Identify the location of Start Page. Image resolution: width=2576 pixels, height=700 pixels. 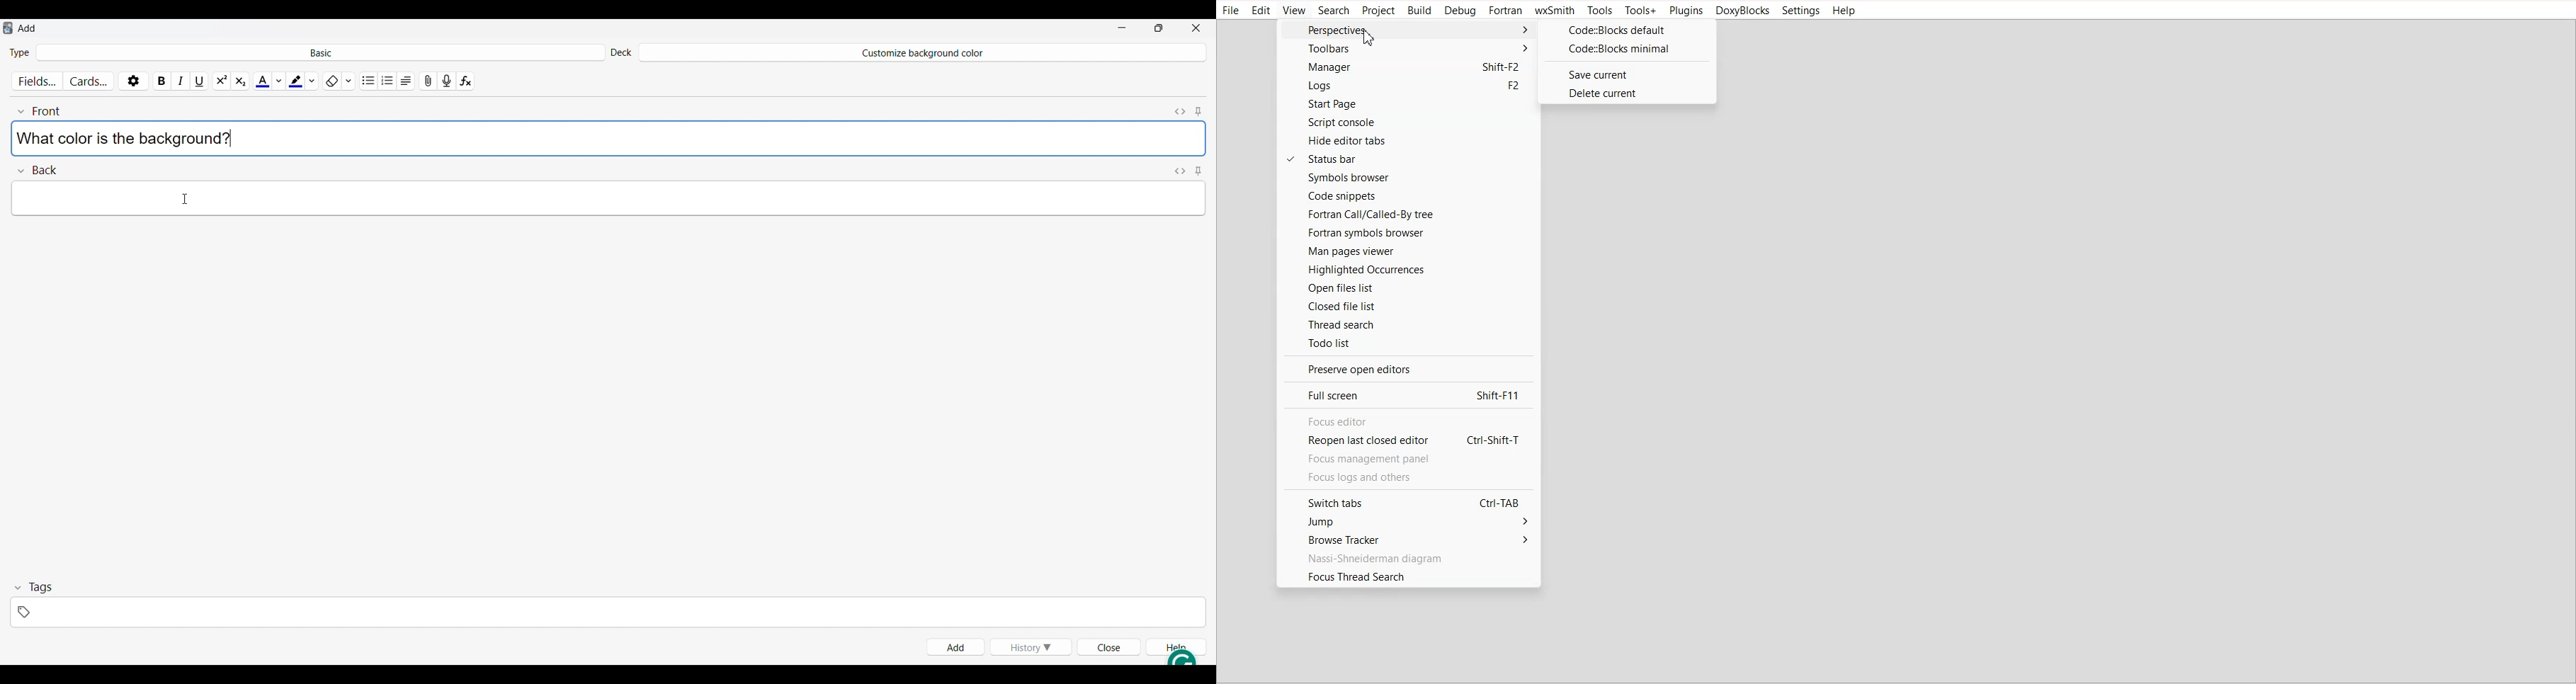
(1405, 105).